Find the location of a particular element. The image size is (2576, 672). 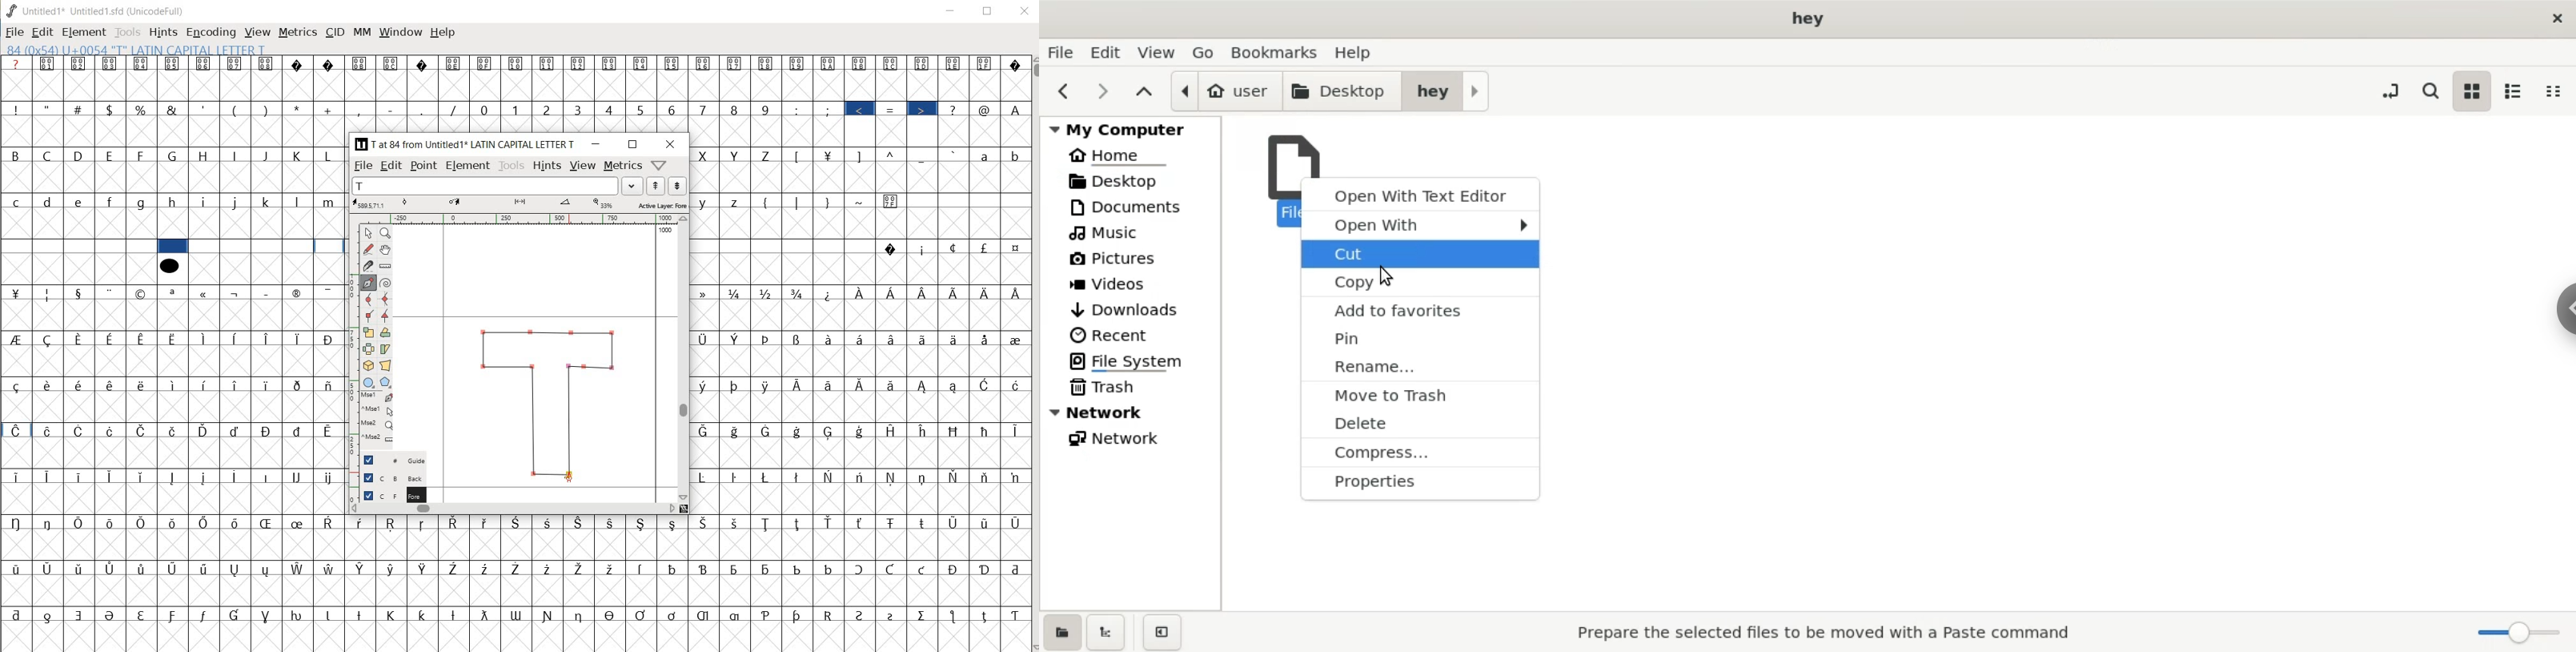

rectangle/ellipse is located at coordinates (369, 382).